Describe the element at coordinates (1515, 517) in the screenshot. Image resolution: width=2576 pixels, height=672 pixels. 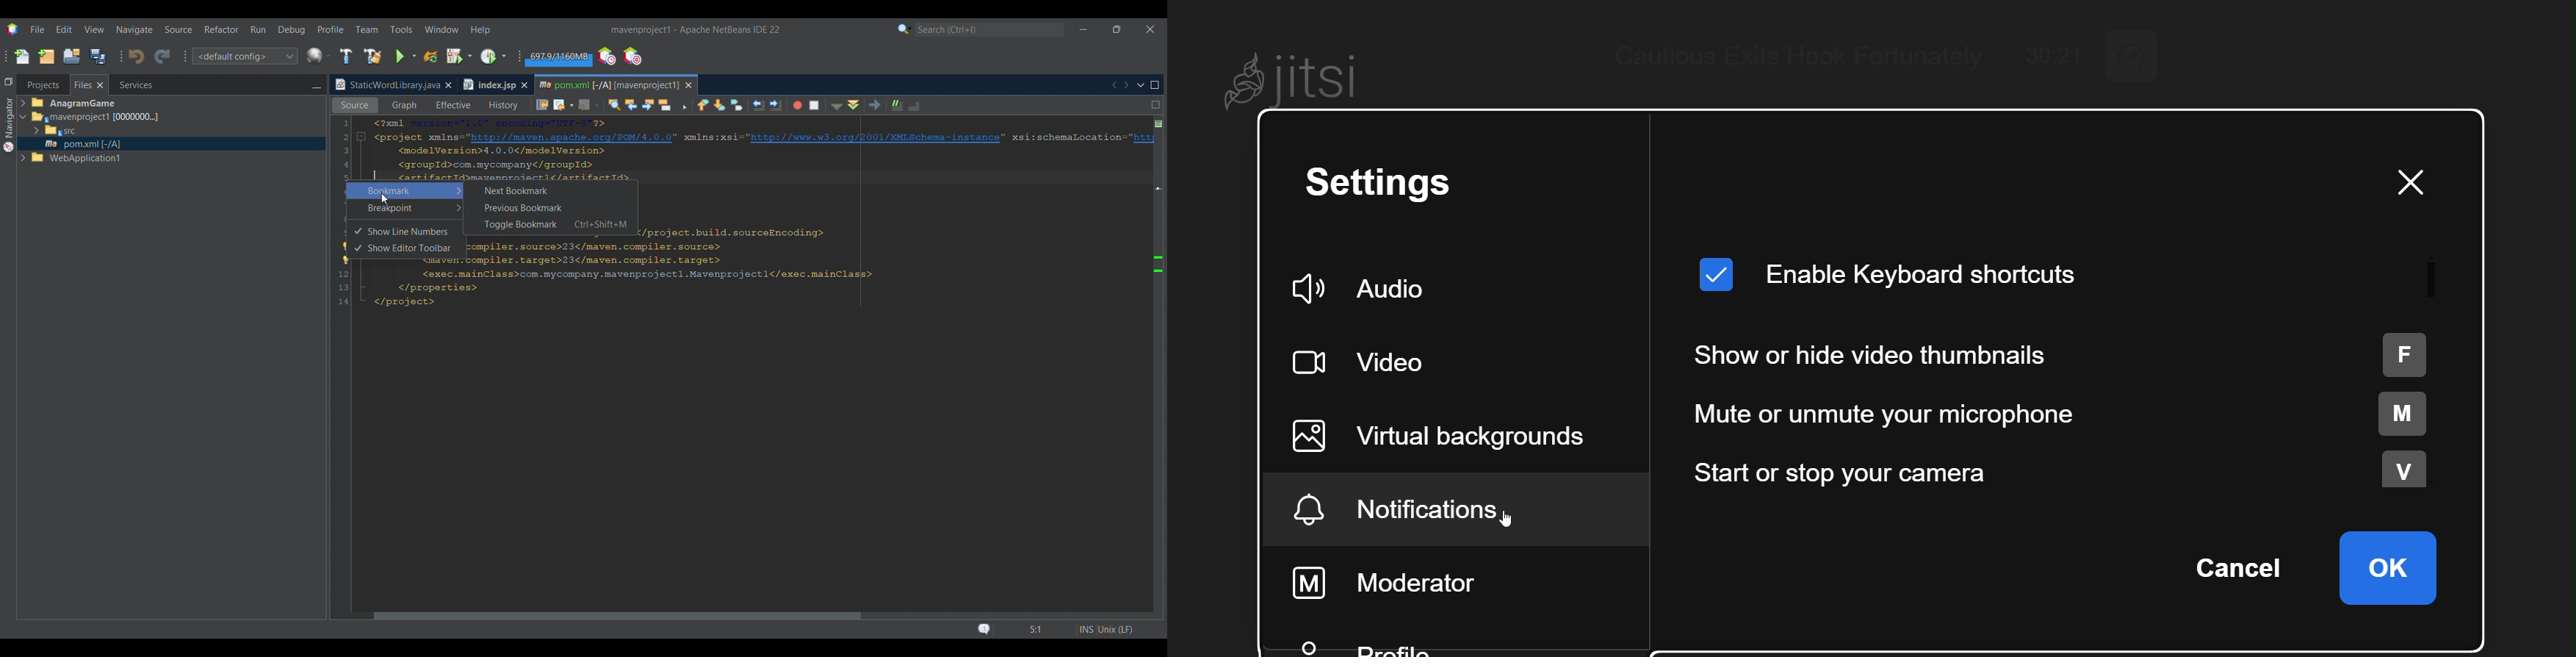
I see `cursor` at that location.